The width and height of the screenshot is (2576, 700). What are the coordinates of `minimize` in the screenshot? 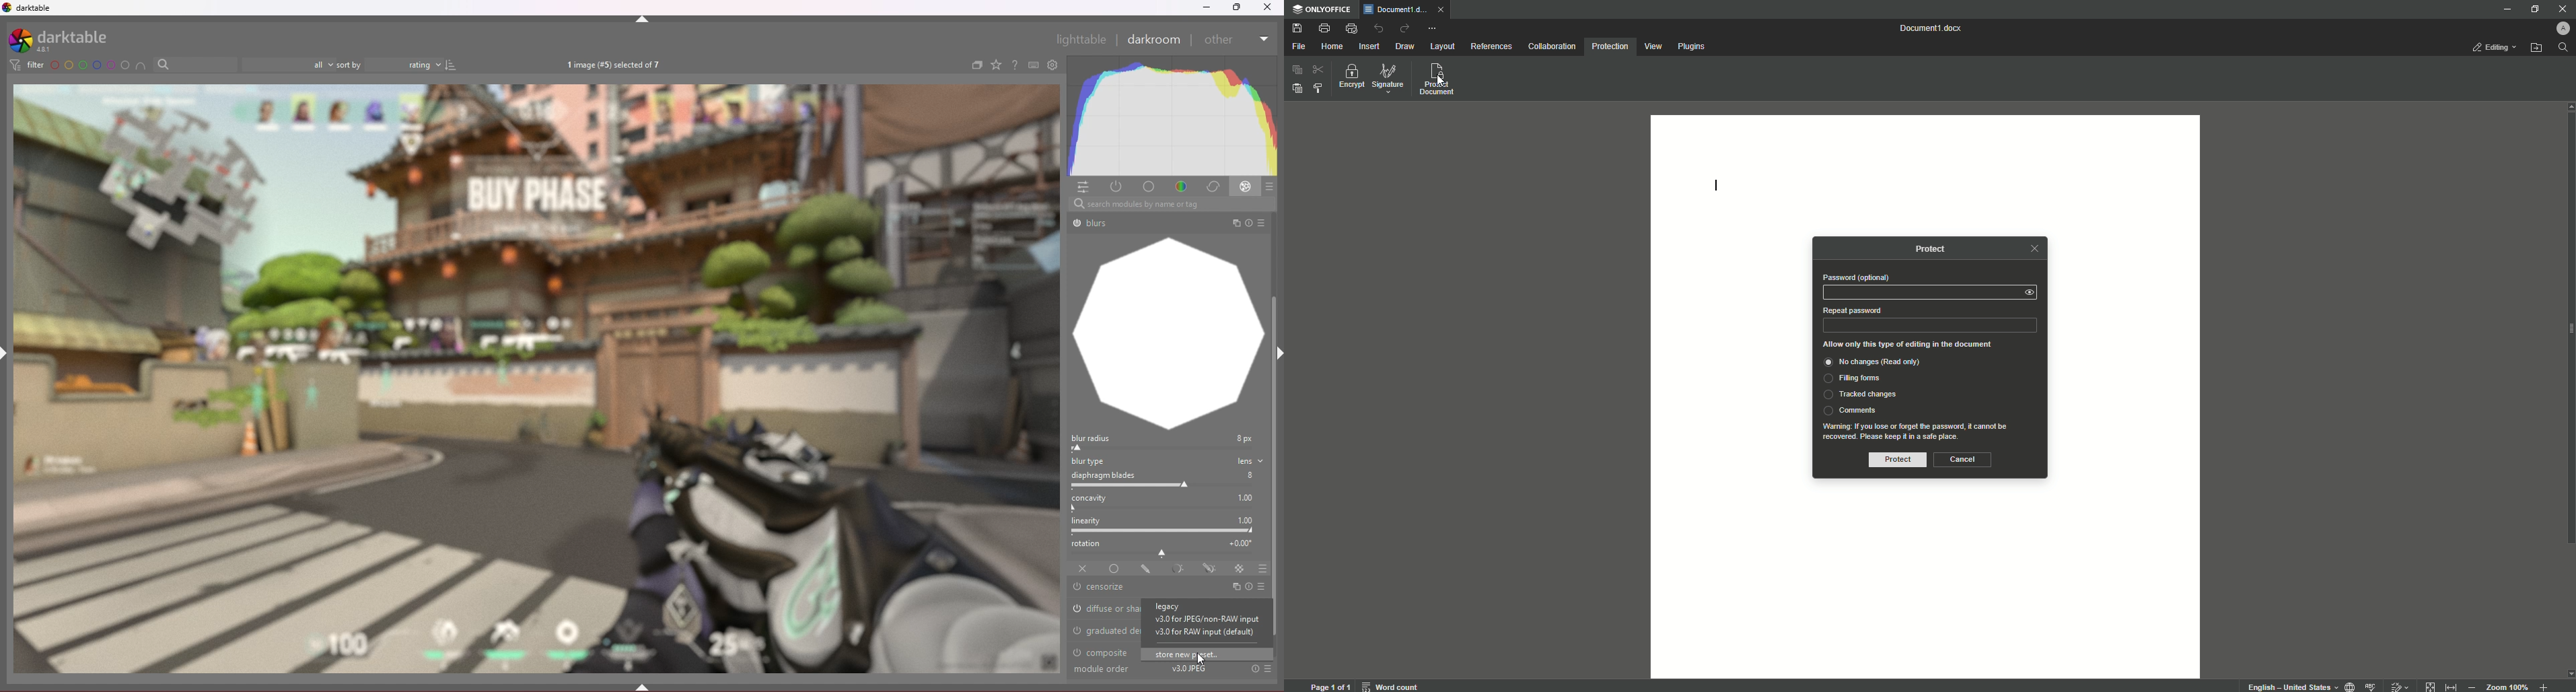 It's located at (1207, 8).